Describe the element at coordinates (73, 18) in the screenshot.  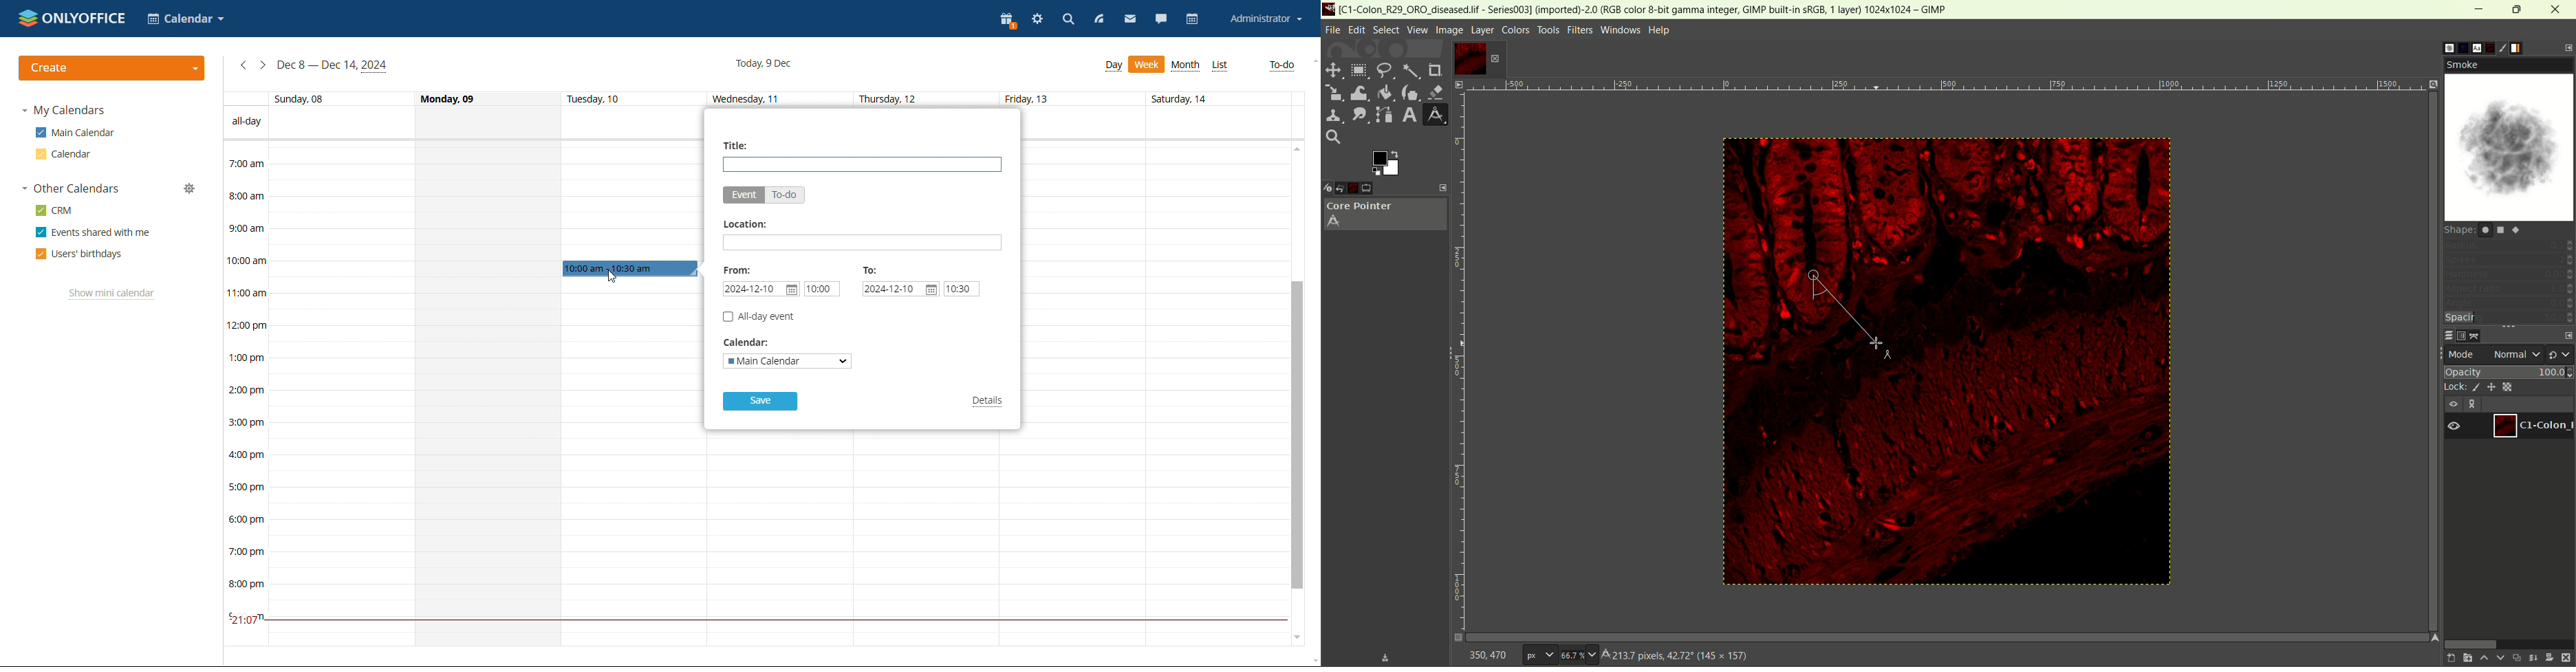
I see `onlyoffice` at that location.